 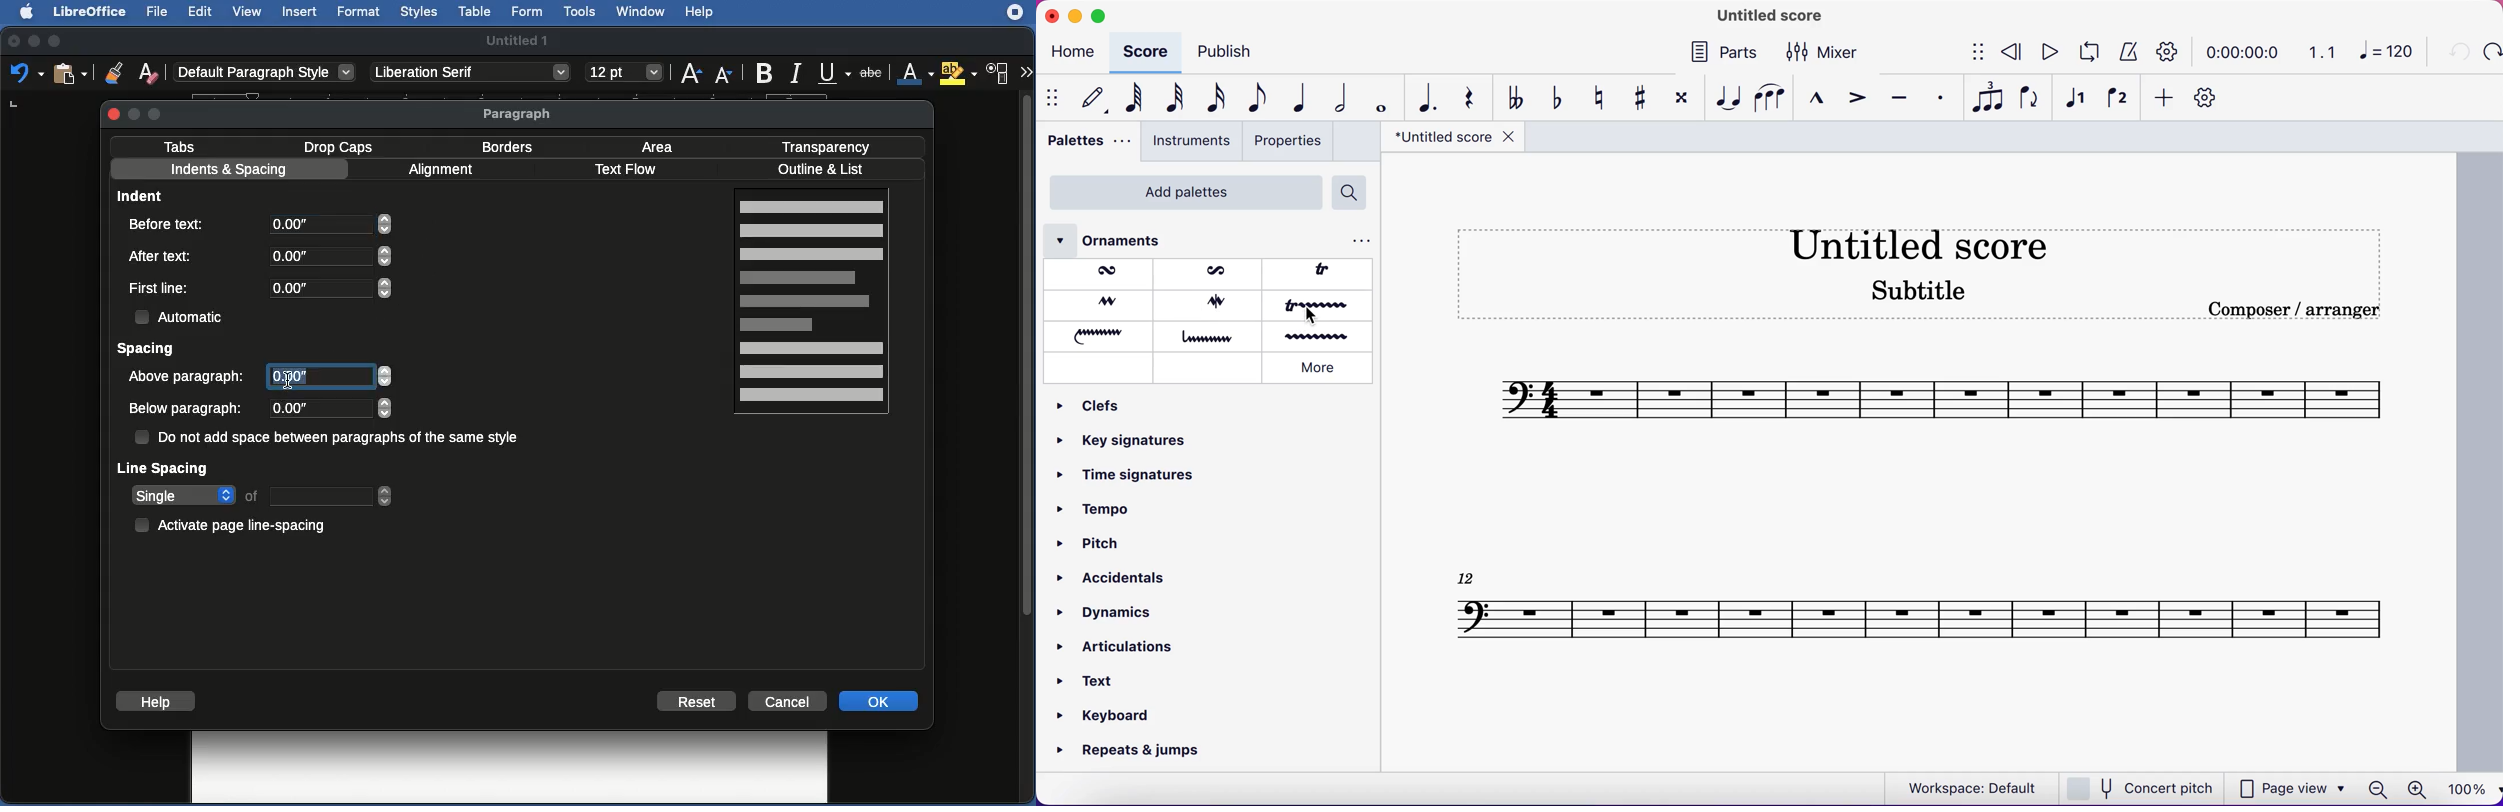 What do you see at coordinates (1336, 97) in the screenshot?
I see `half note` at bounding box center [1336, 97].